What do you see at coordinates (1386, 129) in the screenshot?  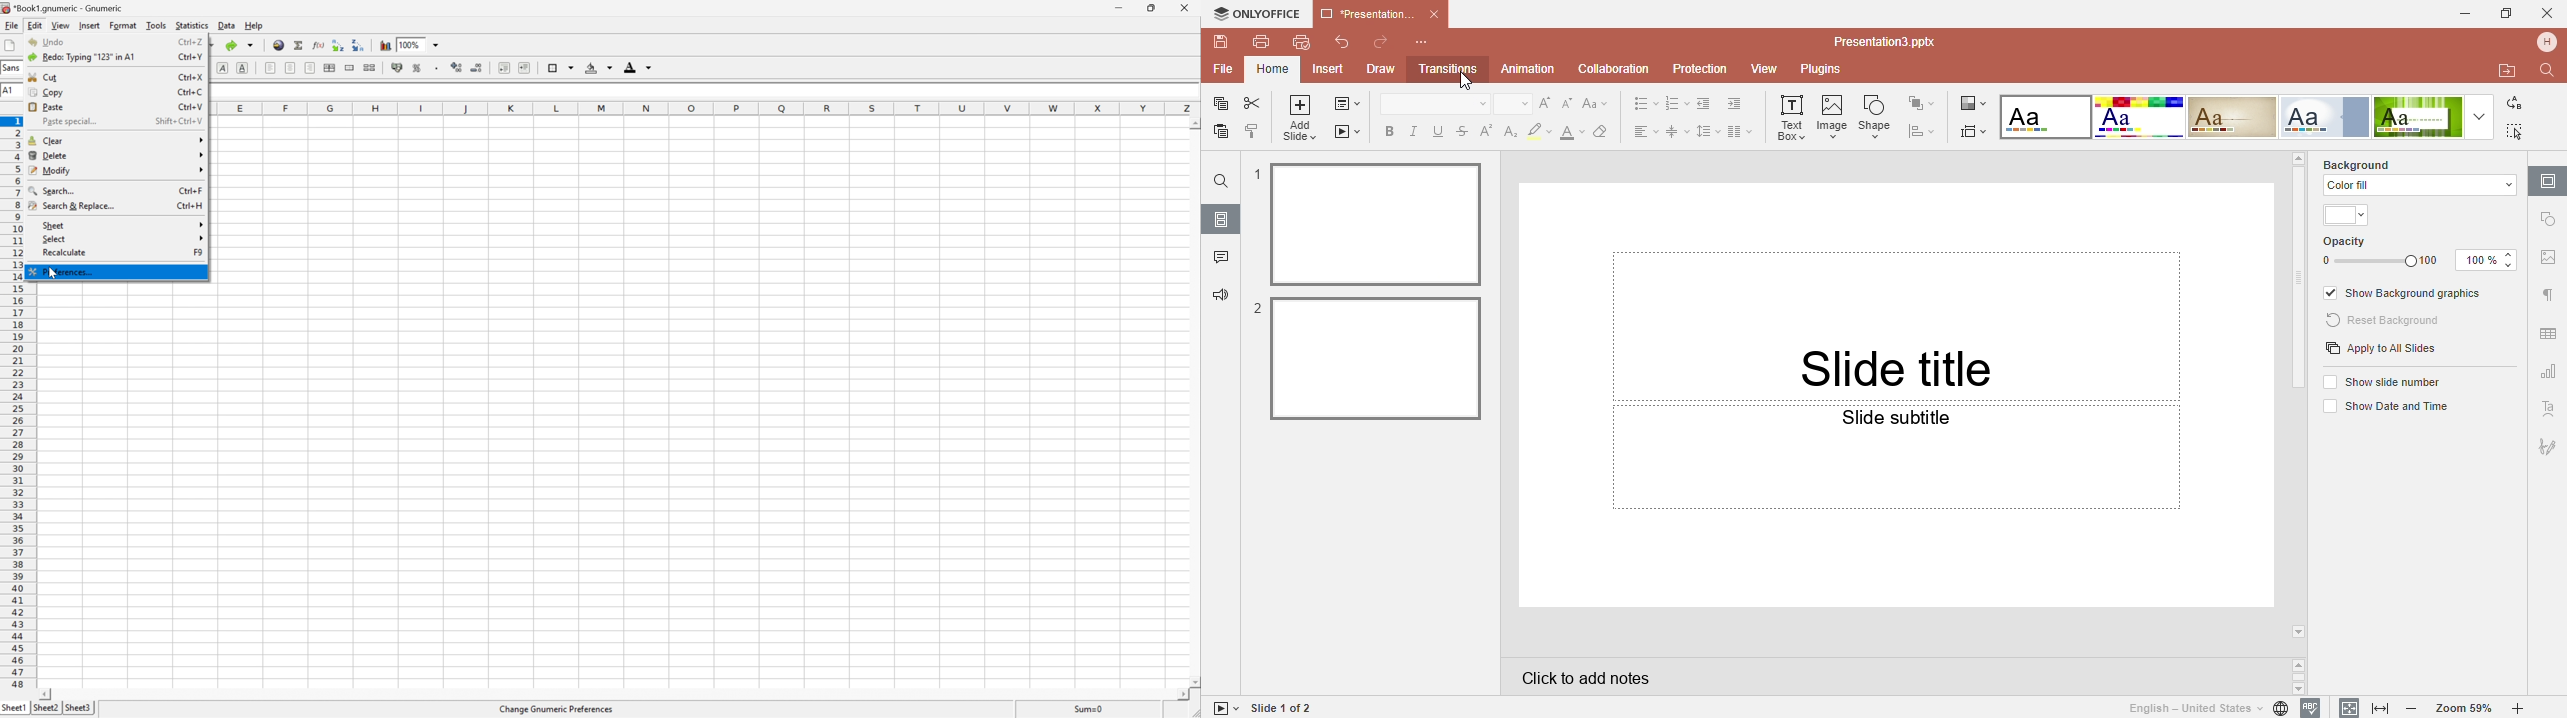 I see `Bold` at bounding box center [1386, 129].